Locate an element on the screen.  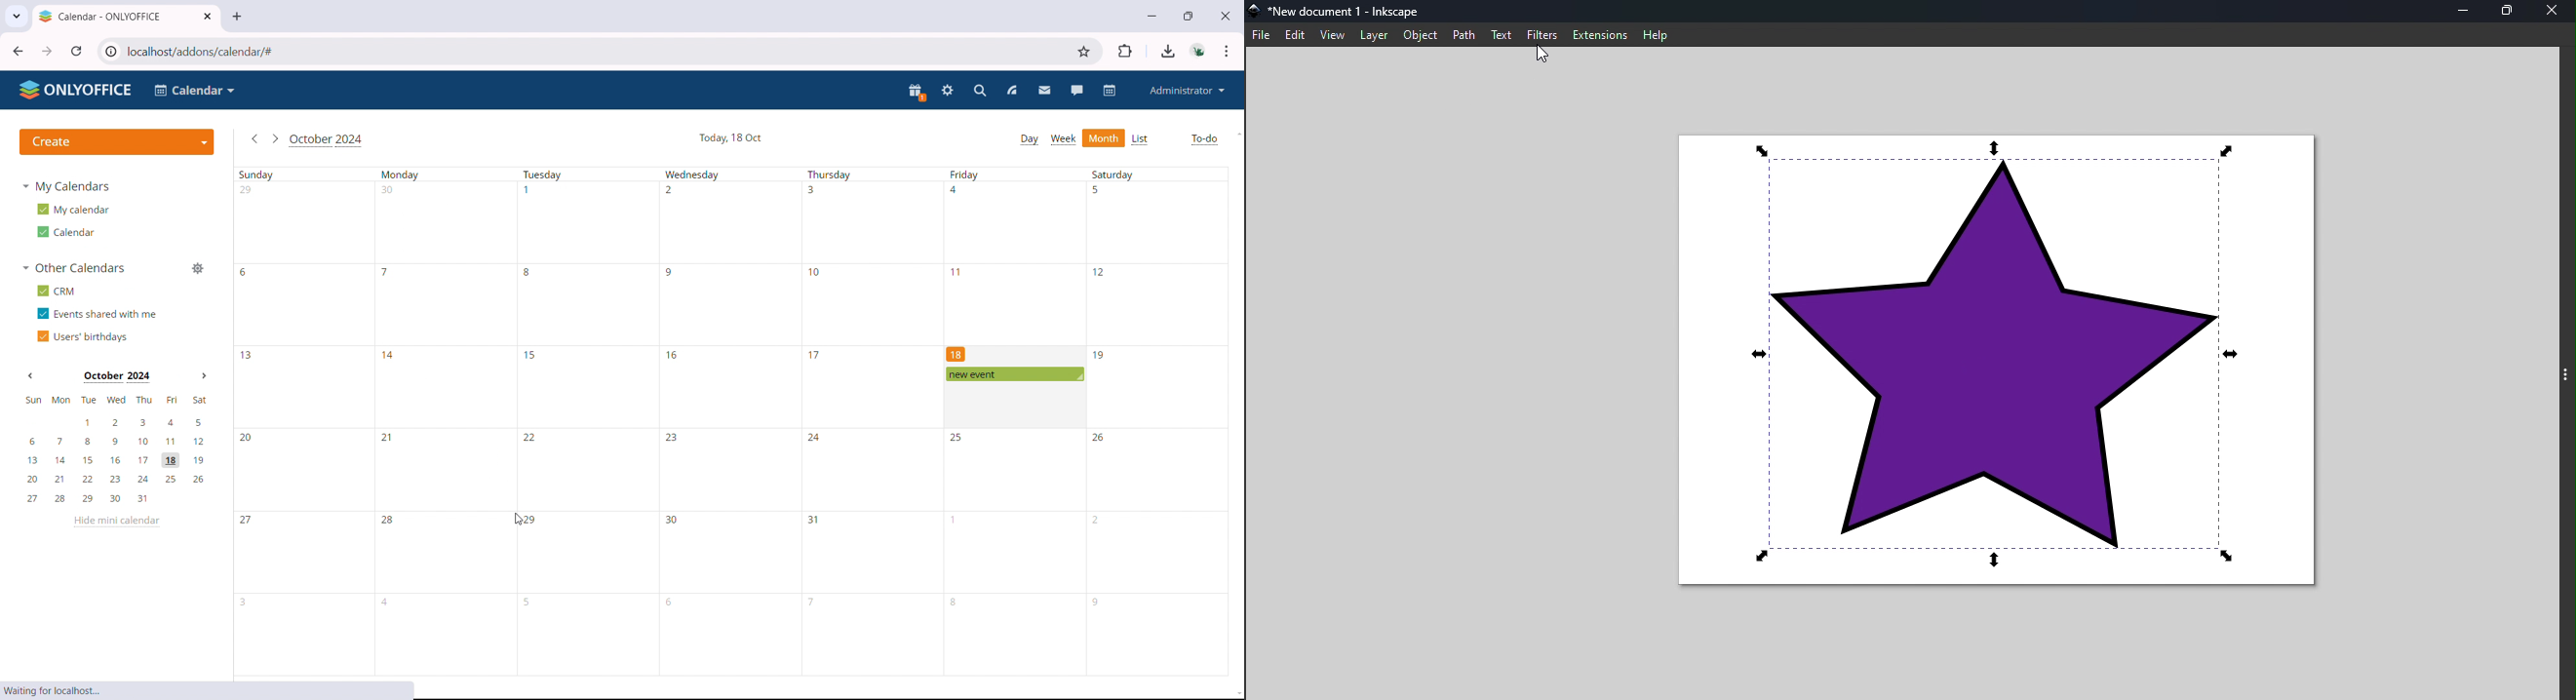
Extensions is located at coordinates (1595, 33).